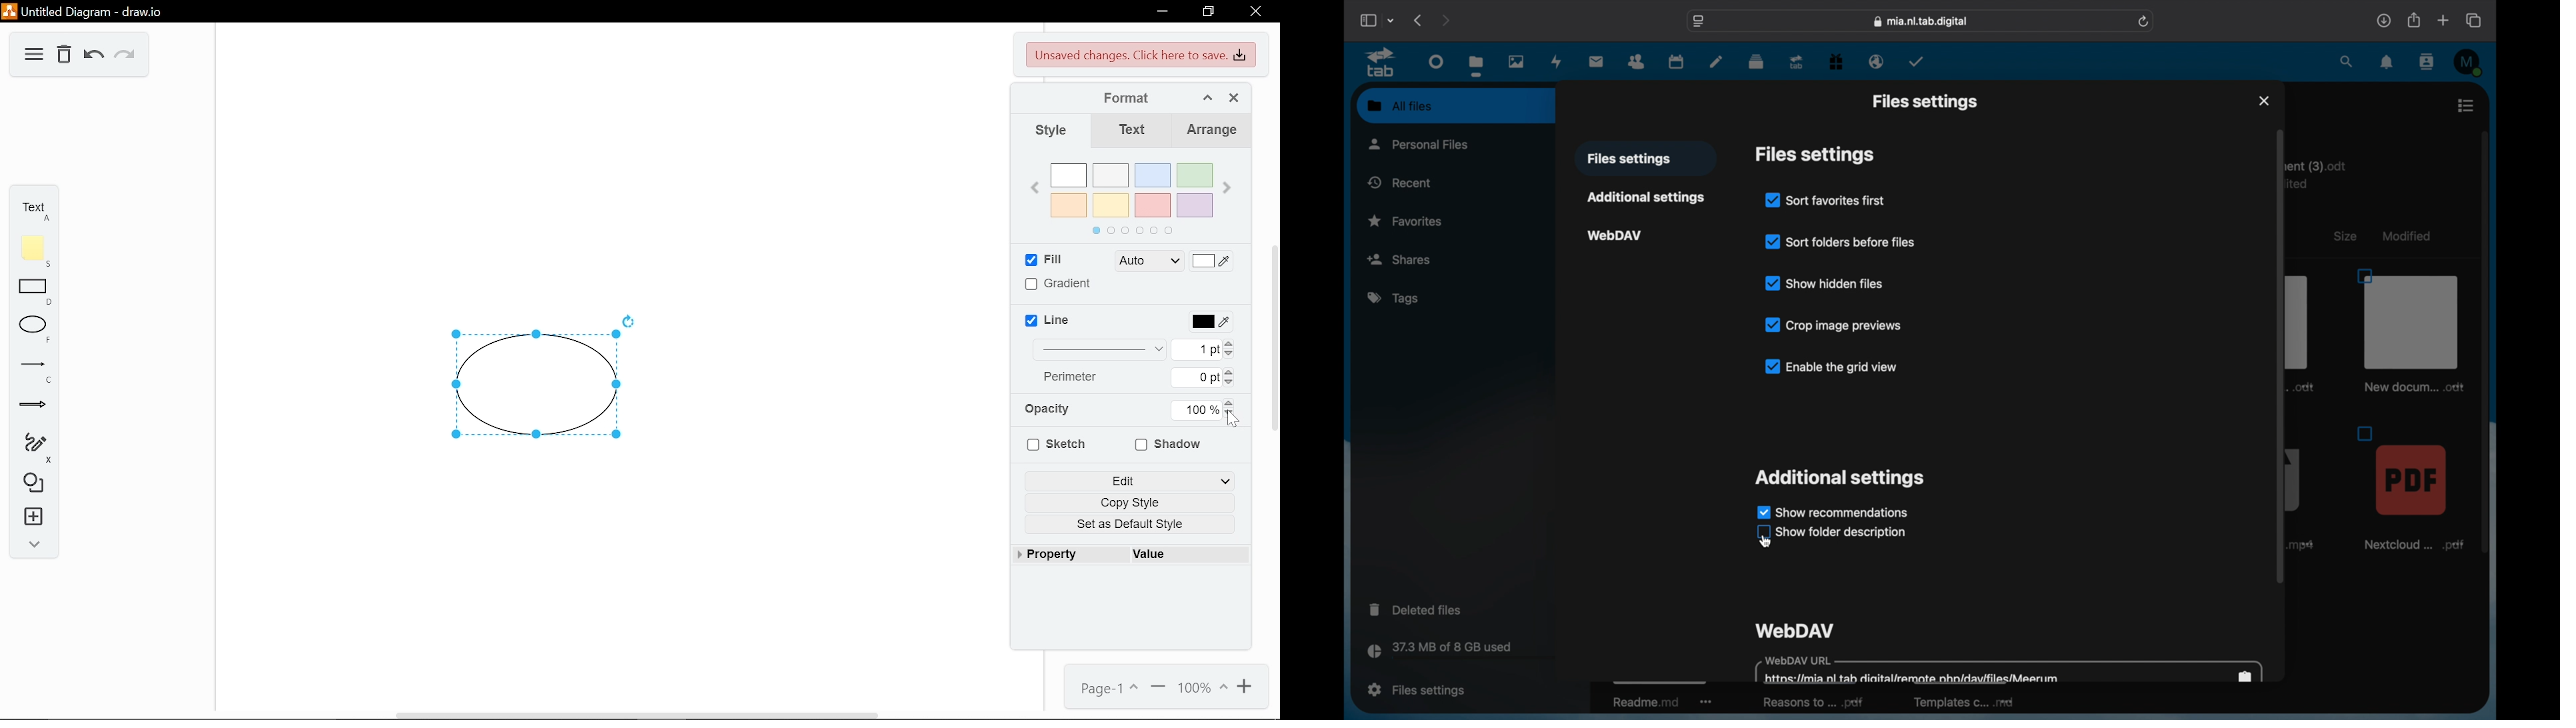  Describe the element at coordinates (34, 288) in the screenshot. I see `Rectangle` at that location.